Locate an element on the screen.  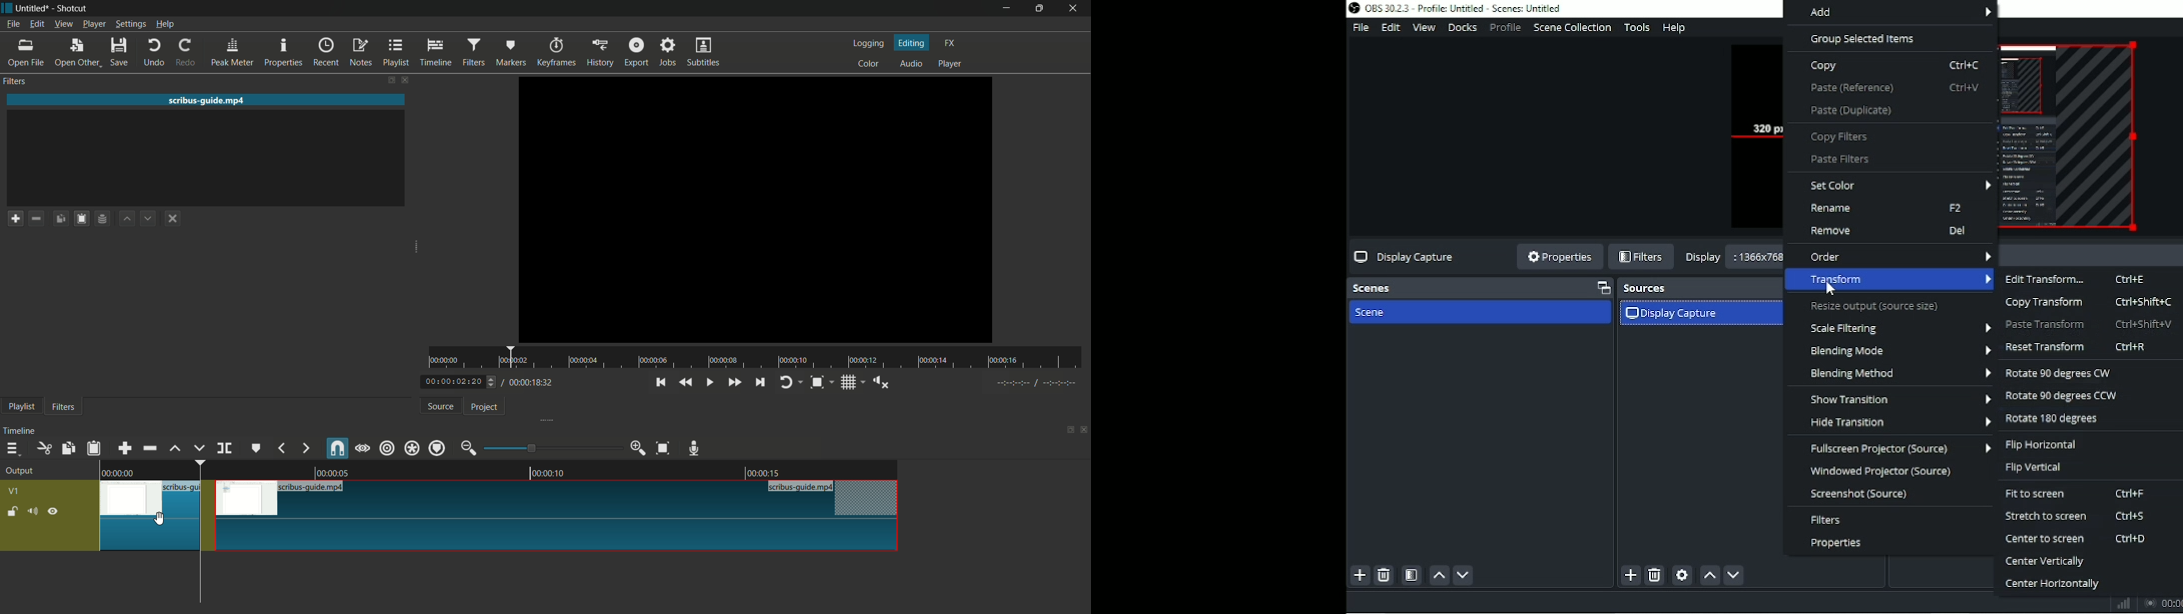
history is located at coordinates (600, 53).